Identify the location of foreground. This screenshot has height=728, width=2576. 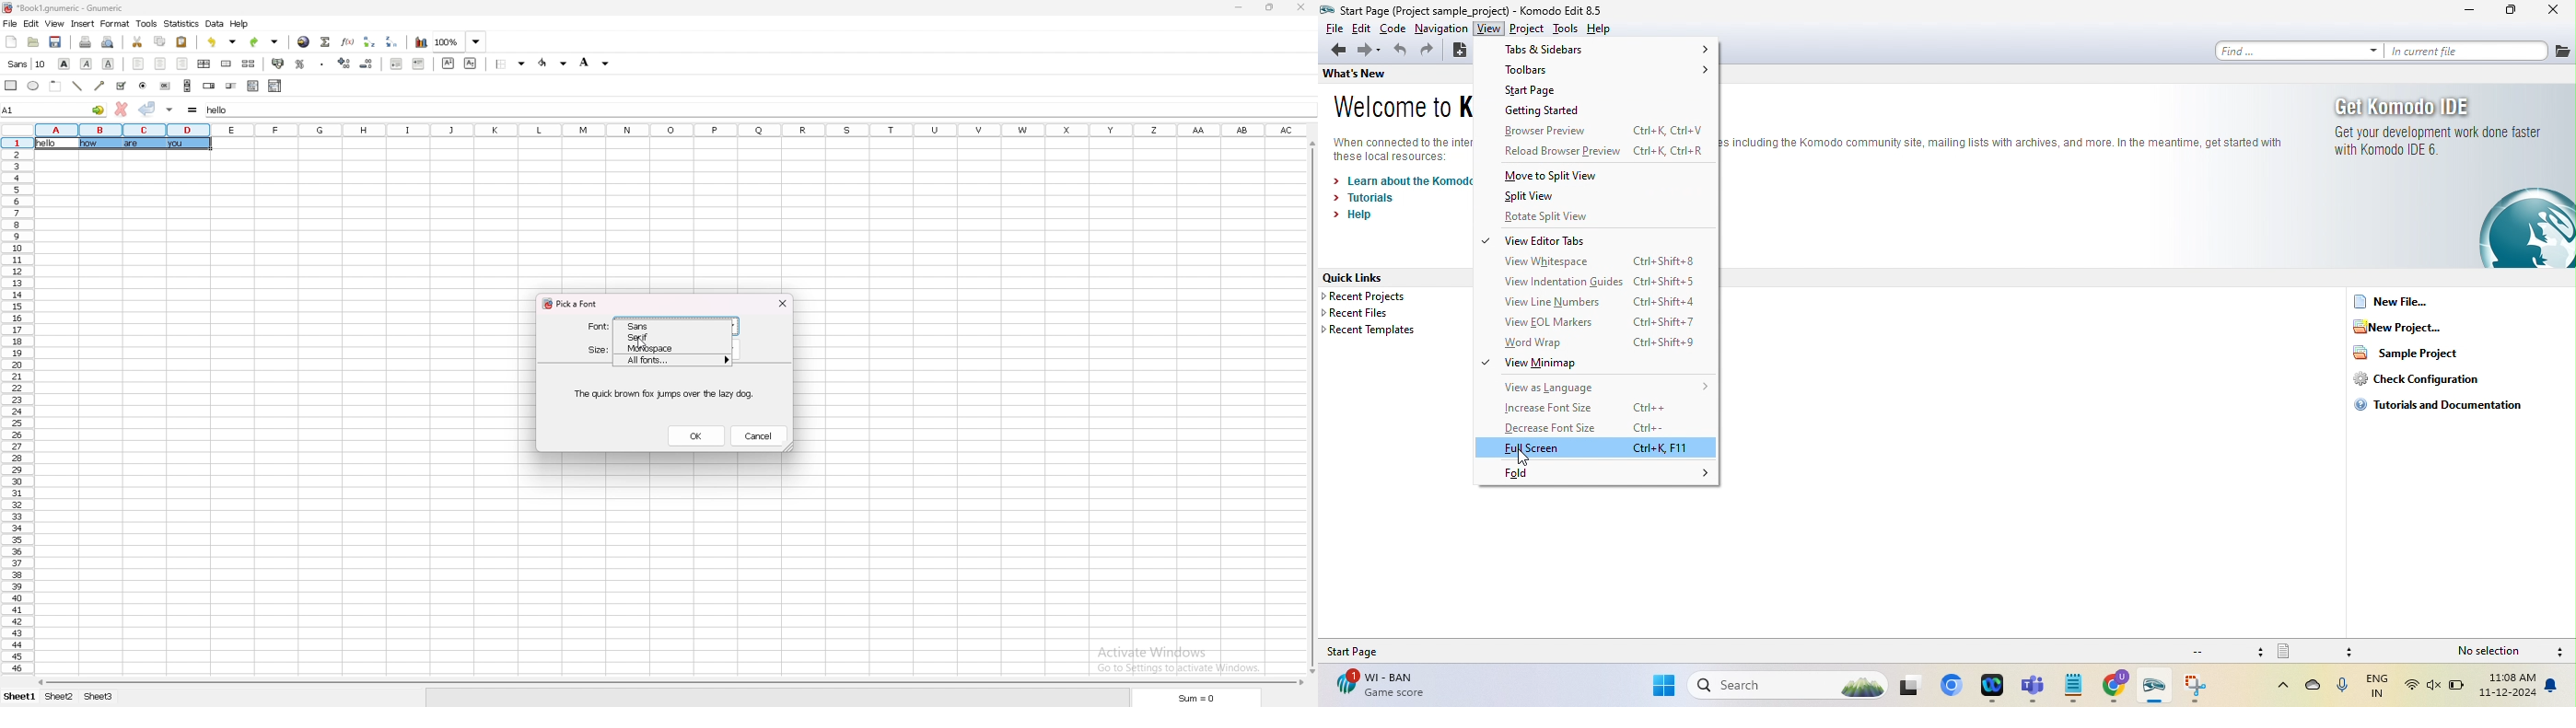
(553, 63).